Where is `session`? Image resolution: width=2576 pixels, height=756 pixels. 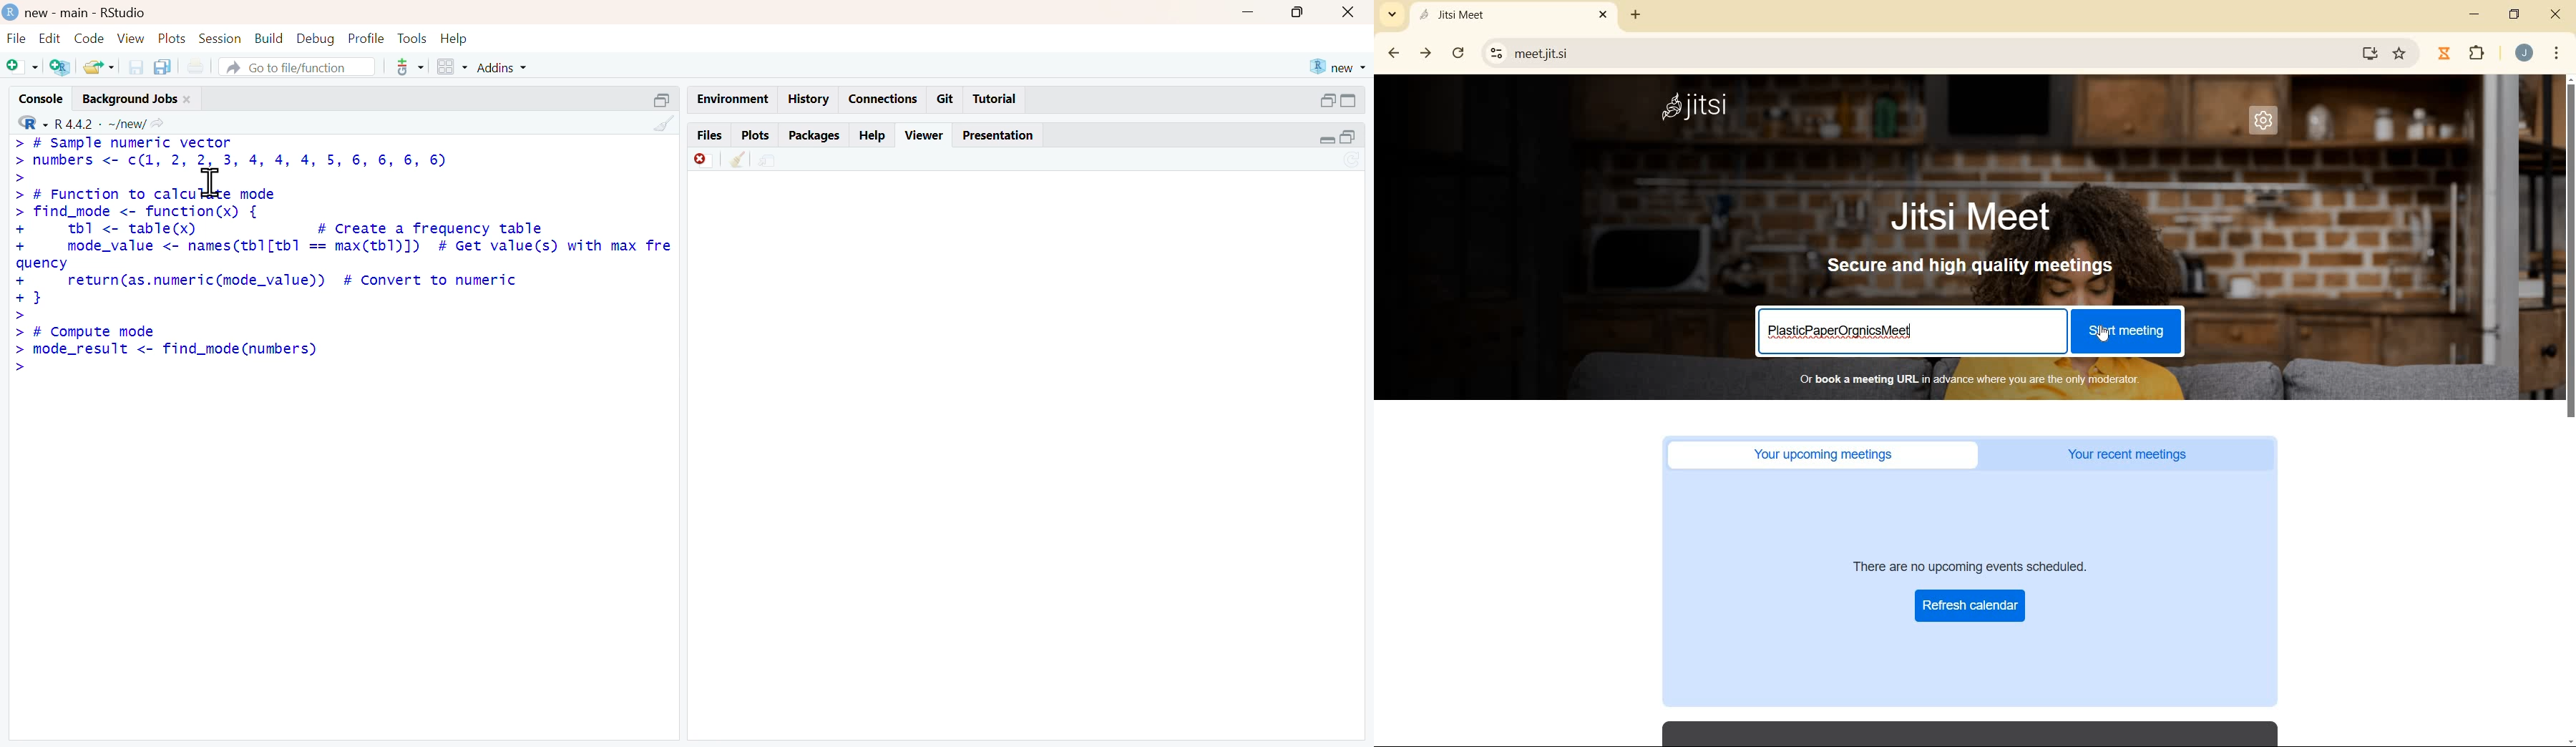
session is located at coordinates (221, 39).